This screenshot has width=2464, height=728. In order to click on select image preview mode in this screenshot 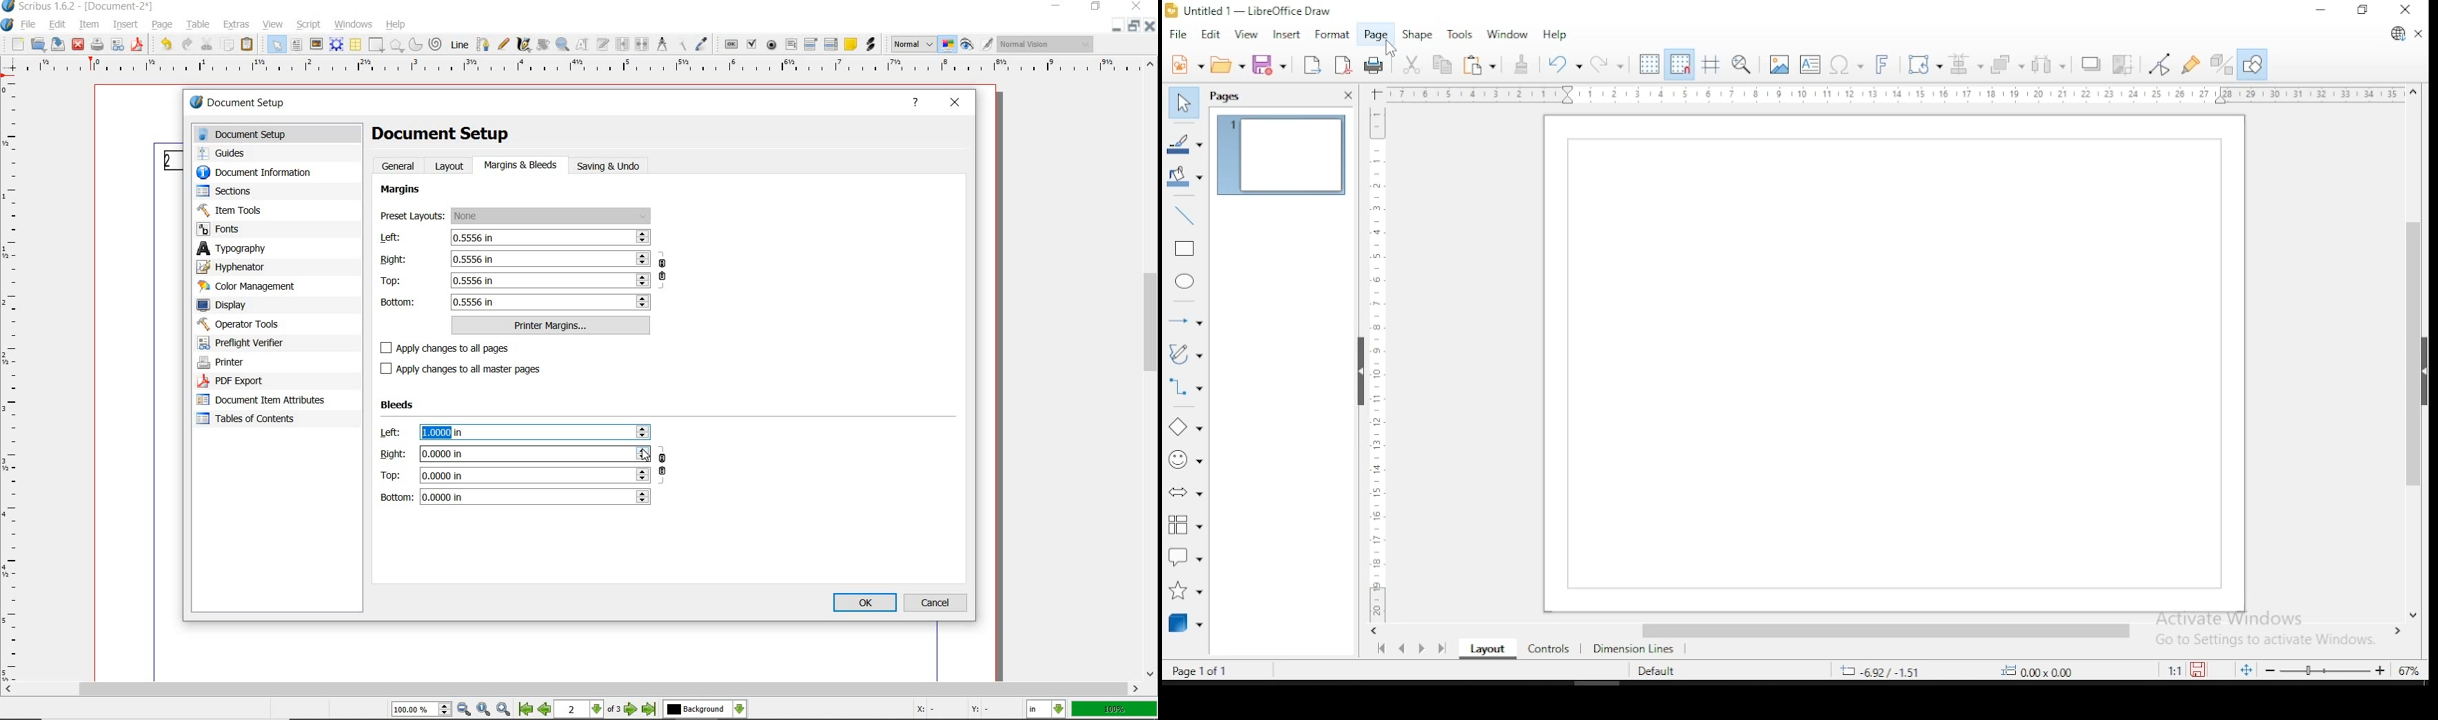, I will do `click(913, 44)`.